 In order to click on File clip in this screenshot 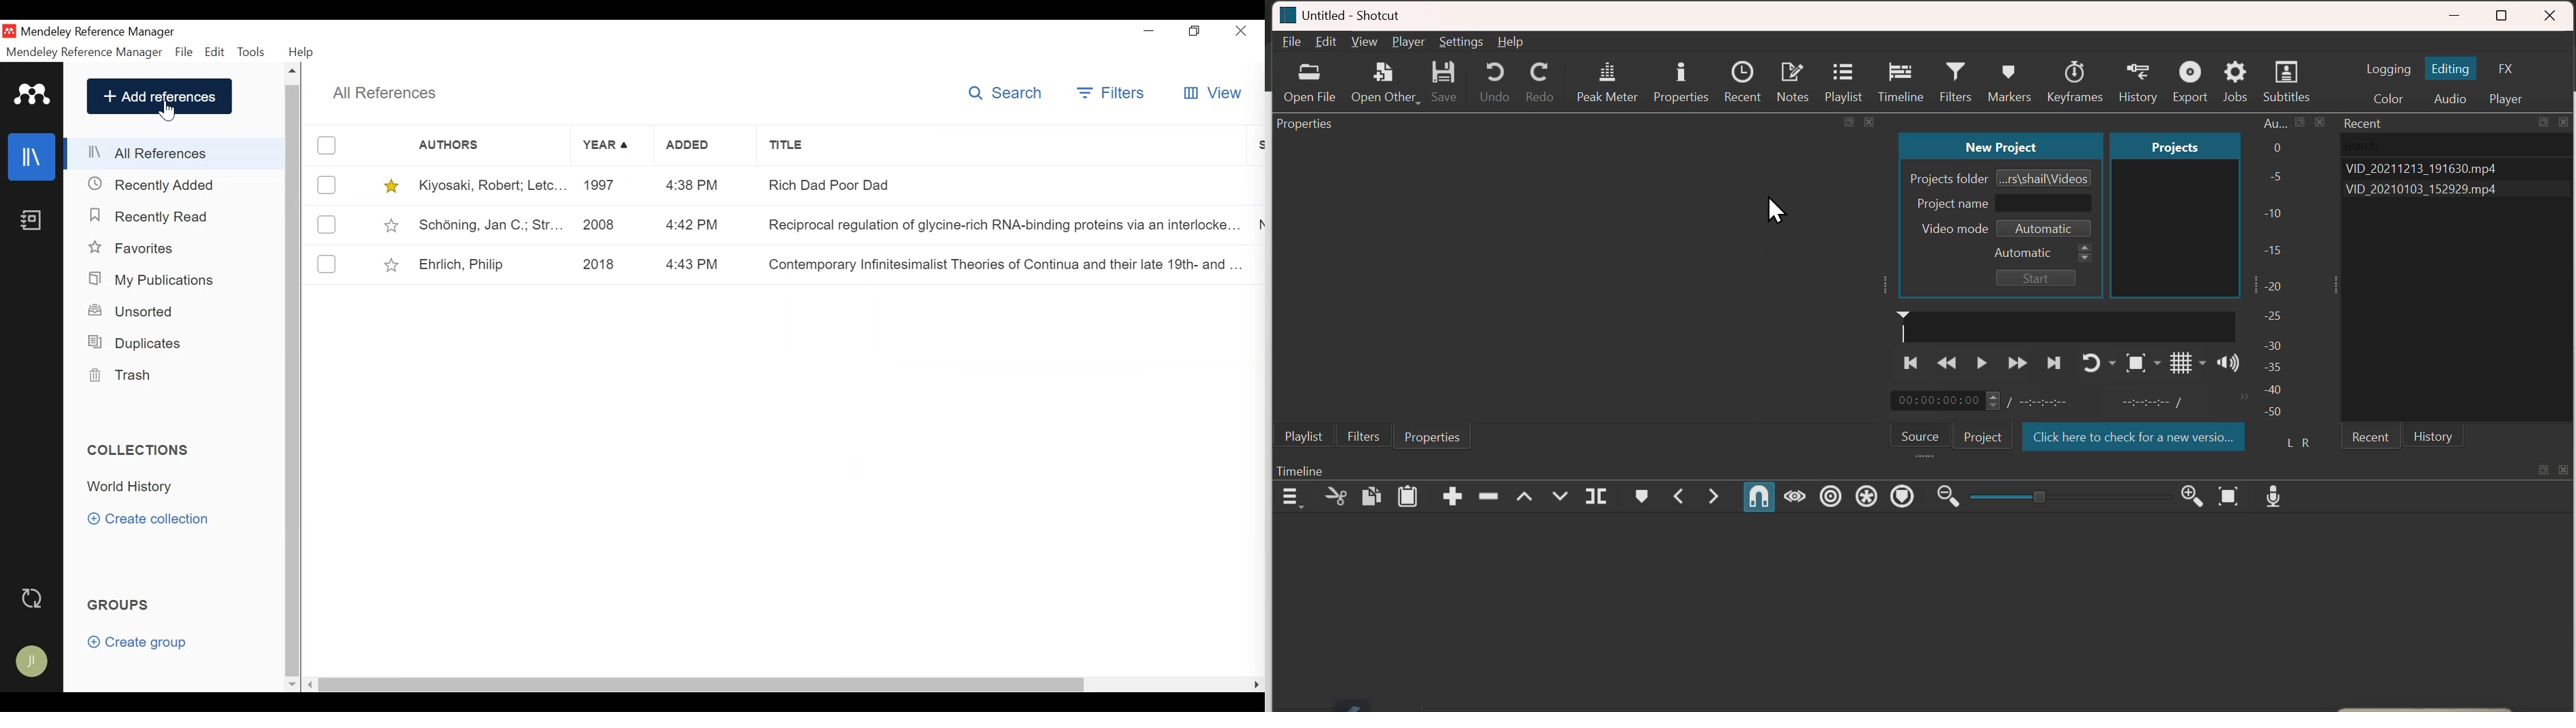, I will do `click(2455, 189)`.